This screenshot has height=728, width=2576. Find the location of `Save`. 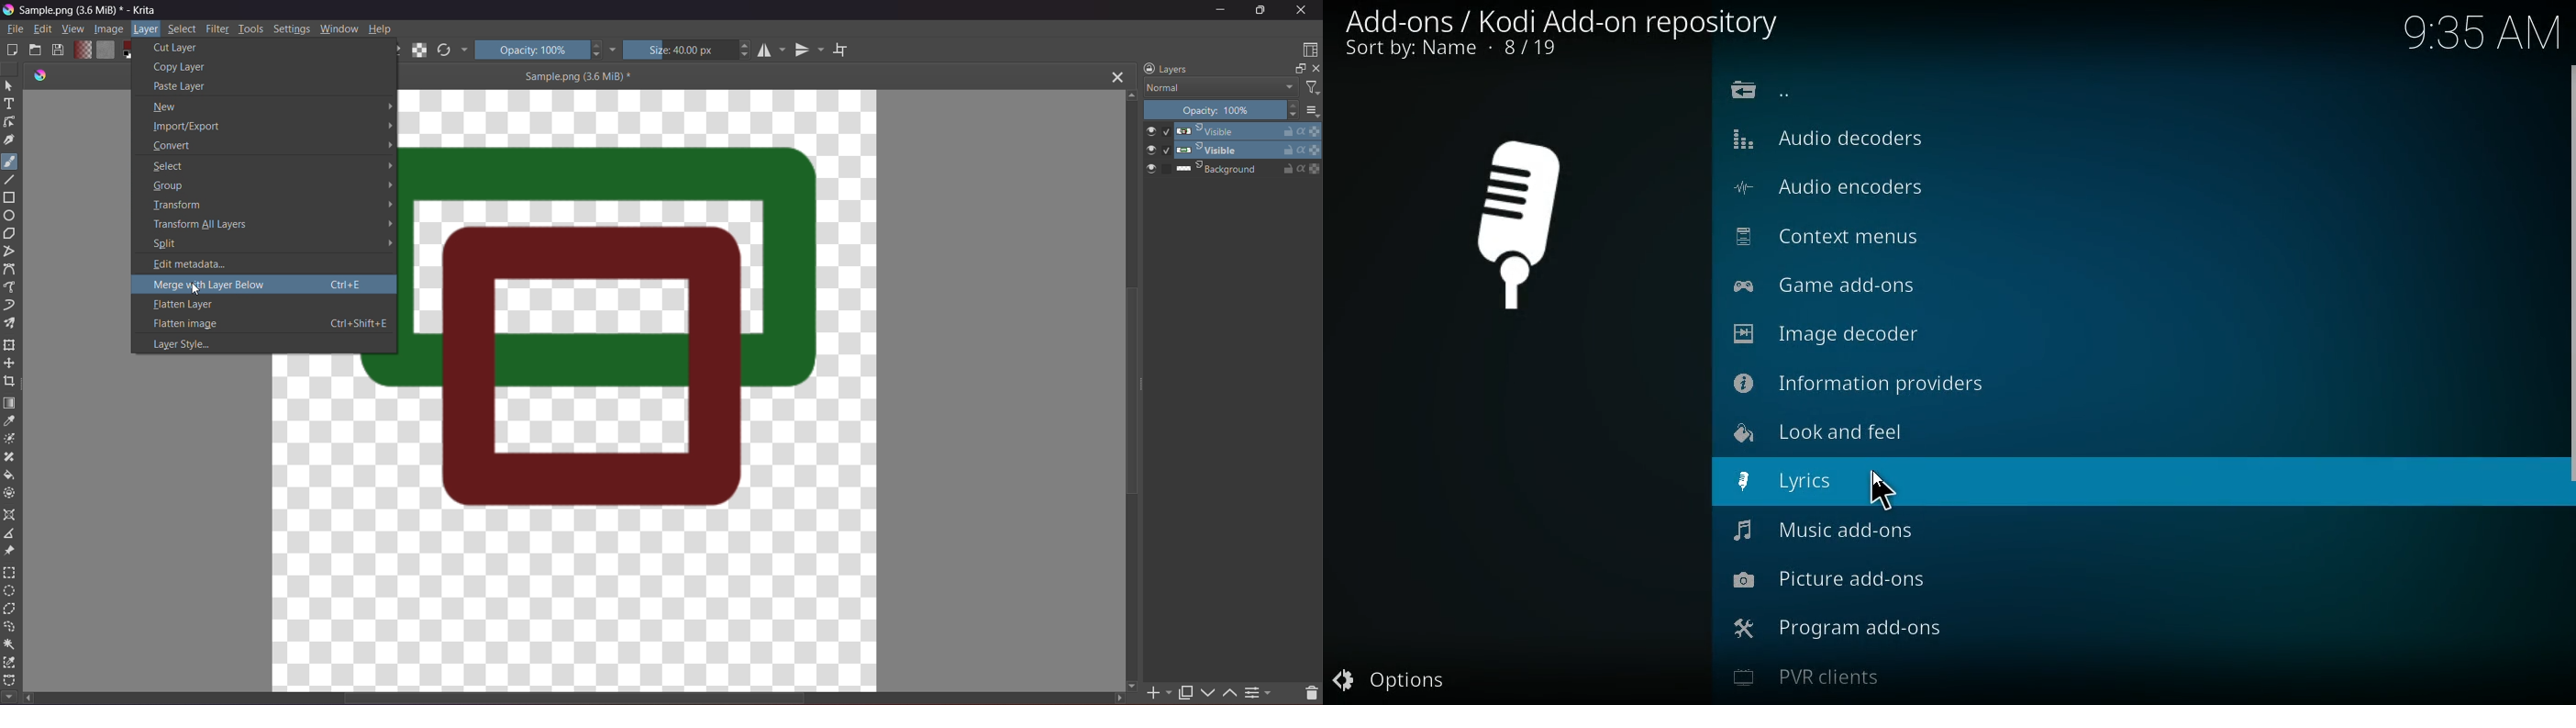

Save is located at coordinates (58, 50).